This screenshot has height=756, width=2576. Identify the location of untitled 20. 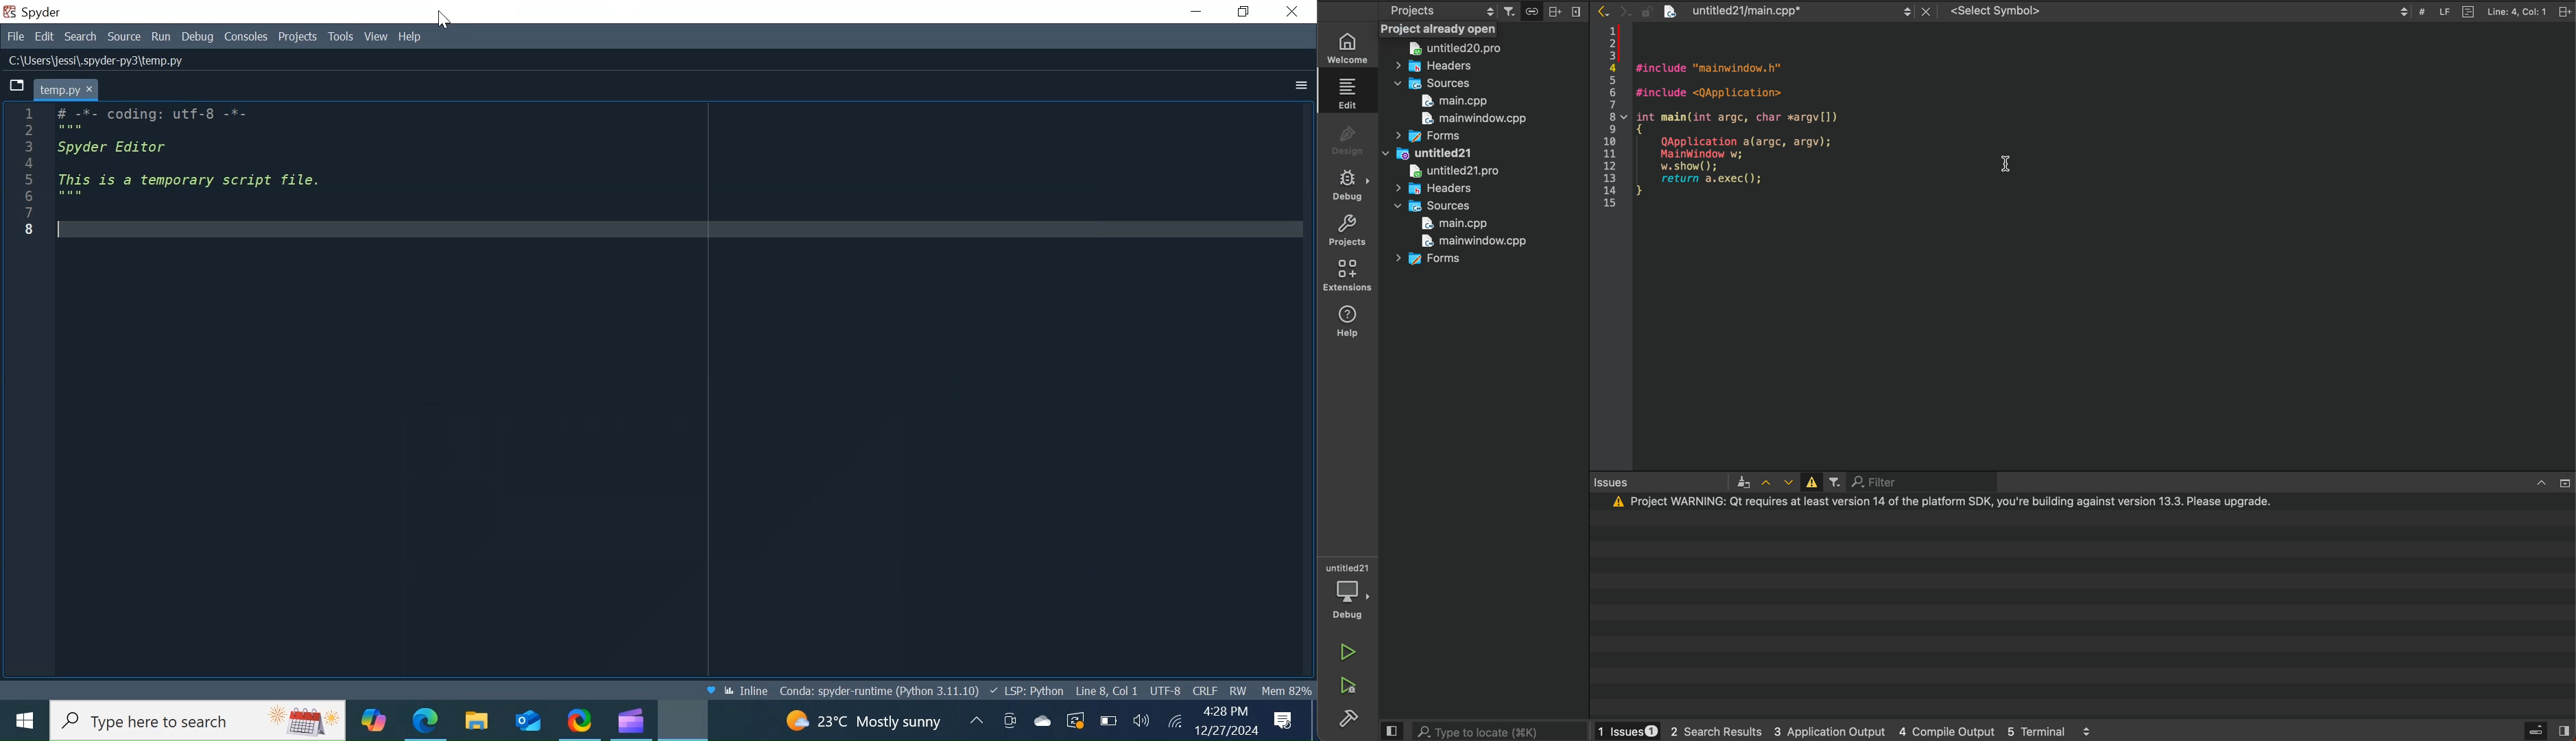
(1463, 49).